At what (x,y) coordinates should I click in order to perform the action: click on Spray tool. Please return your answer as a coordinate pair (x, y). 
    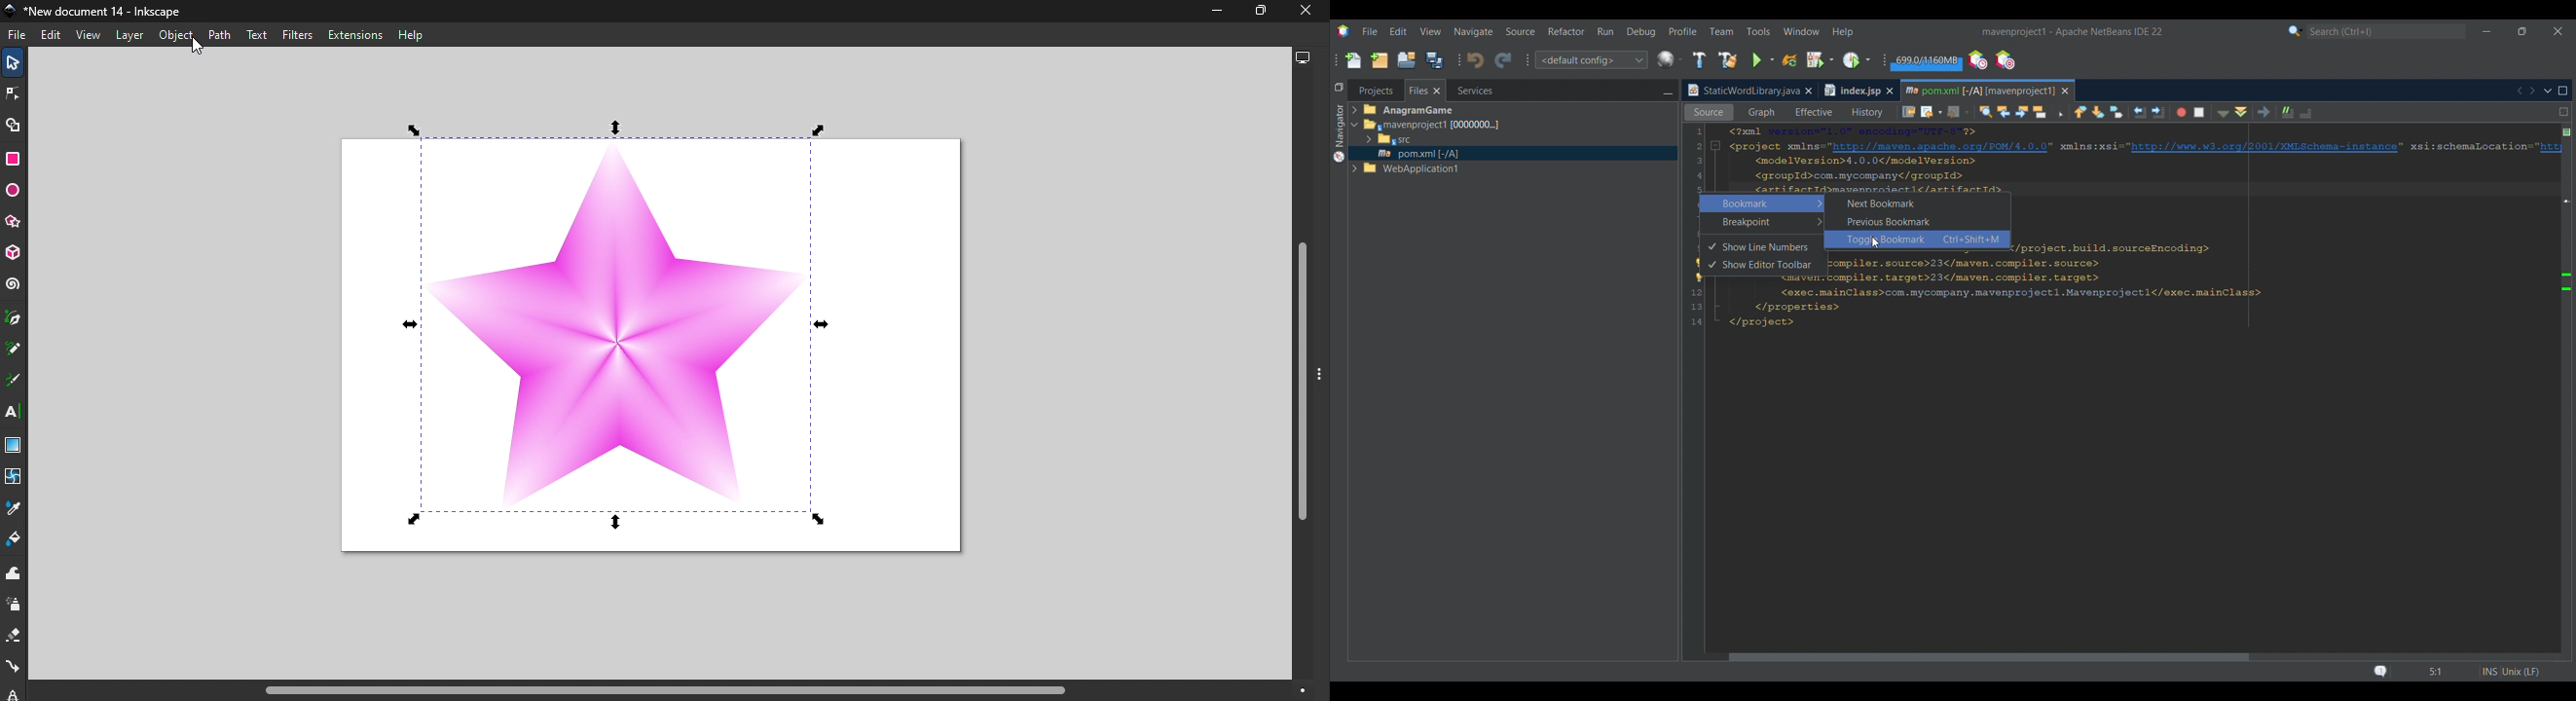
    Looking at the image, I should click on (15, 604).